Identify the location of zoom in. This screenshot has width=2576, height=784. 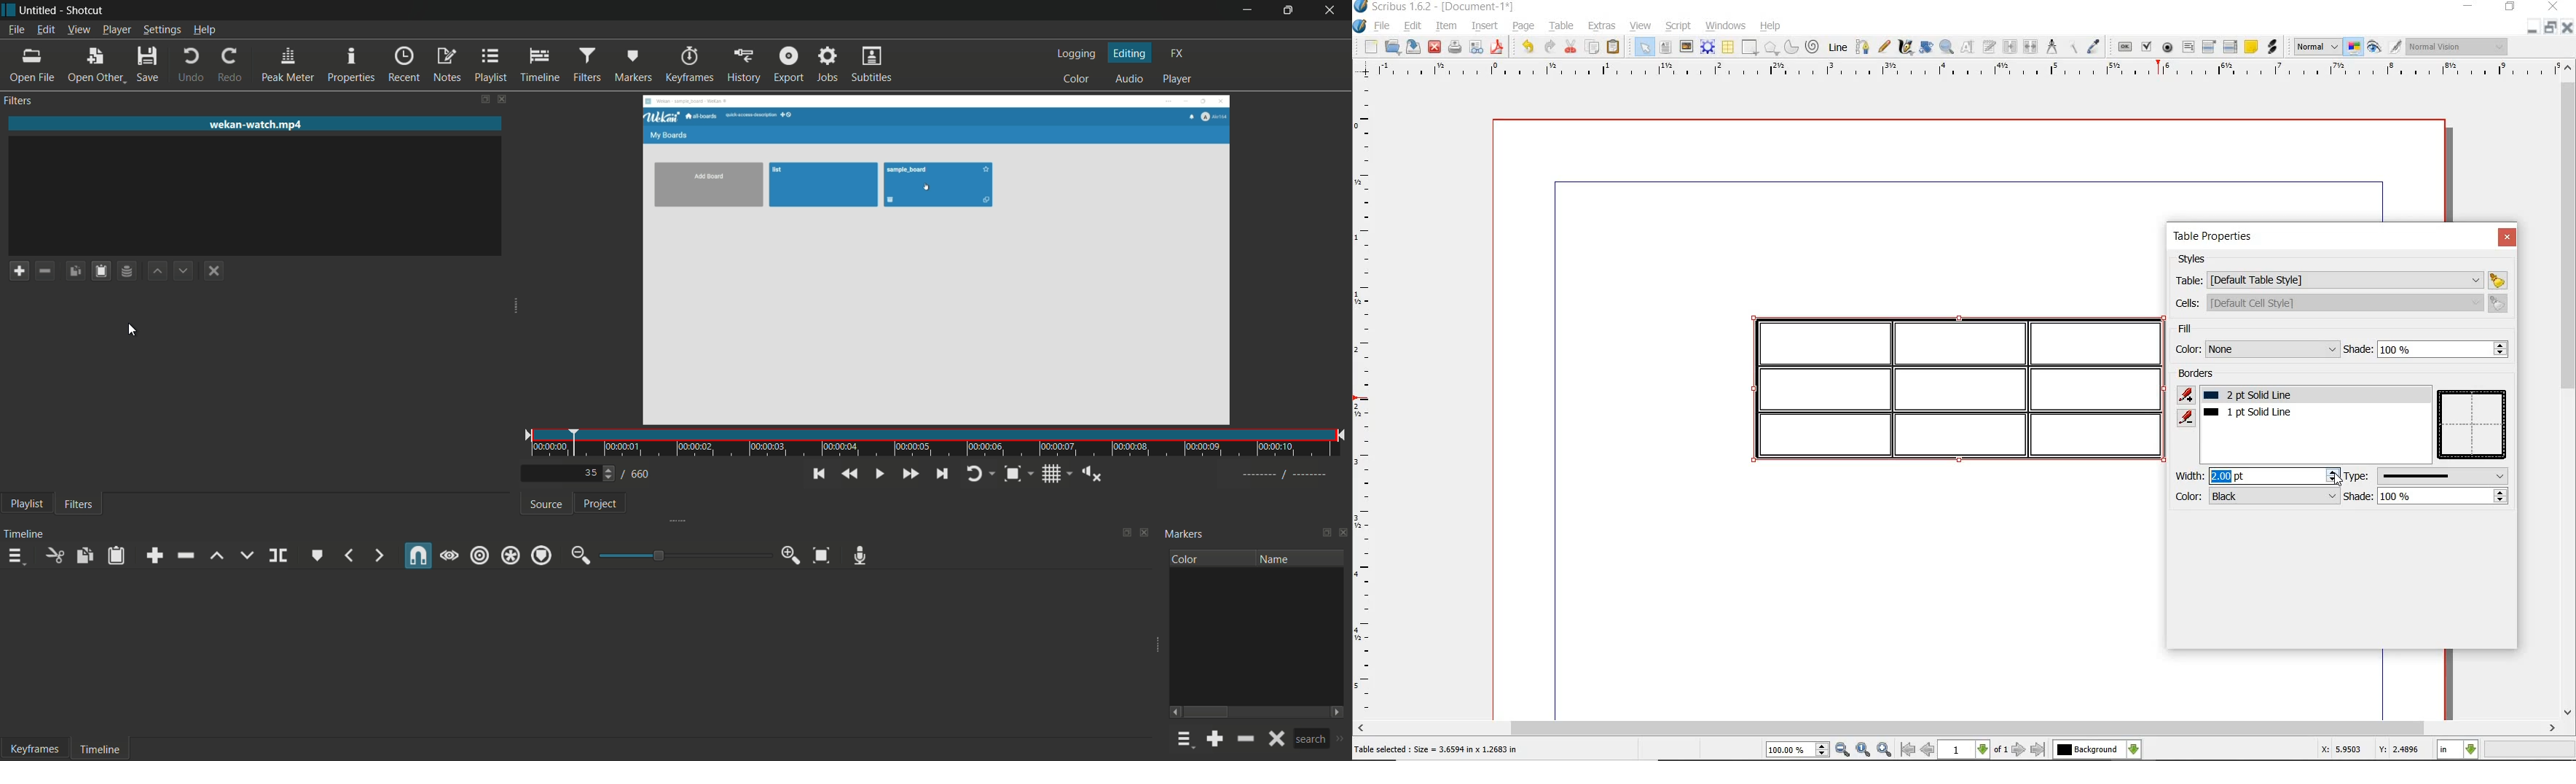
(1885, 749).